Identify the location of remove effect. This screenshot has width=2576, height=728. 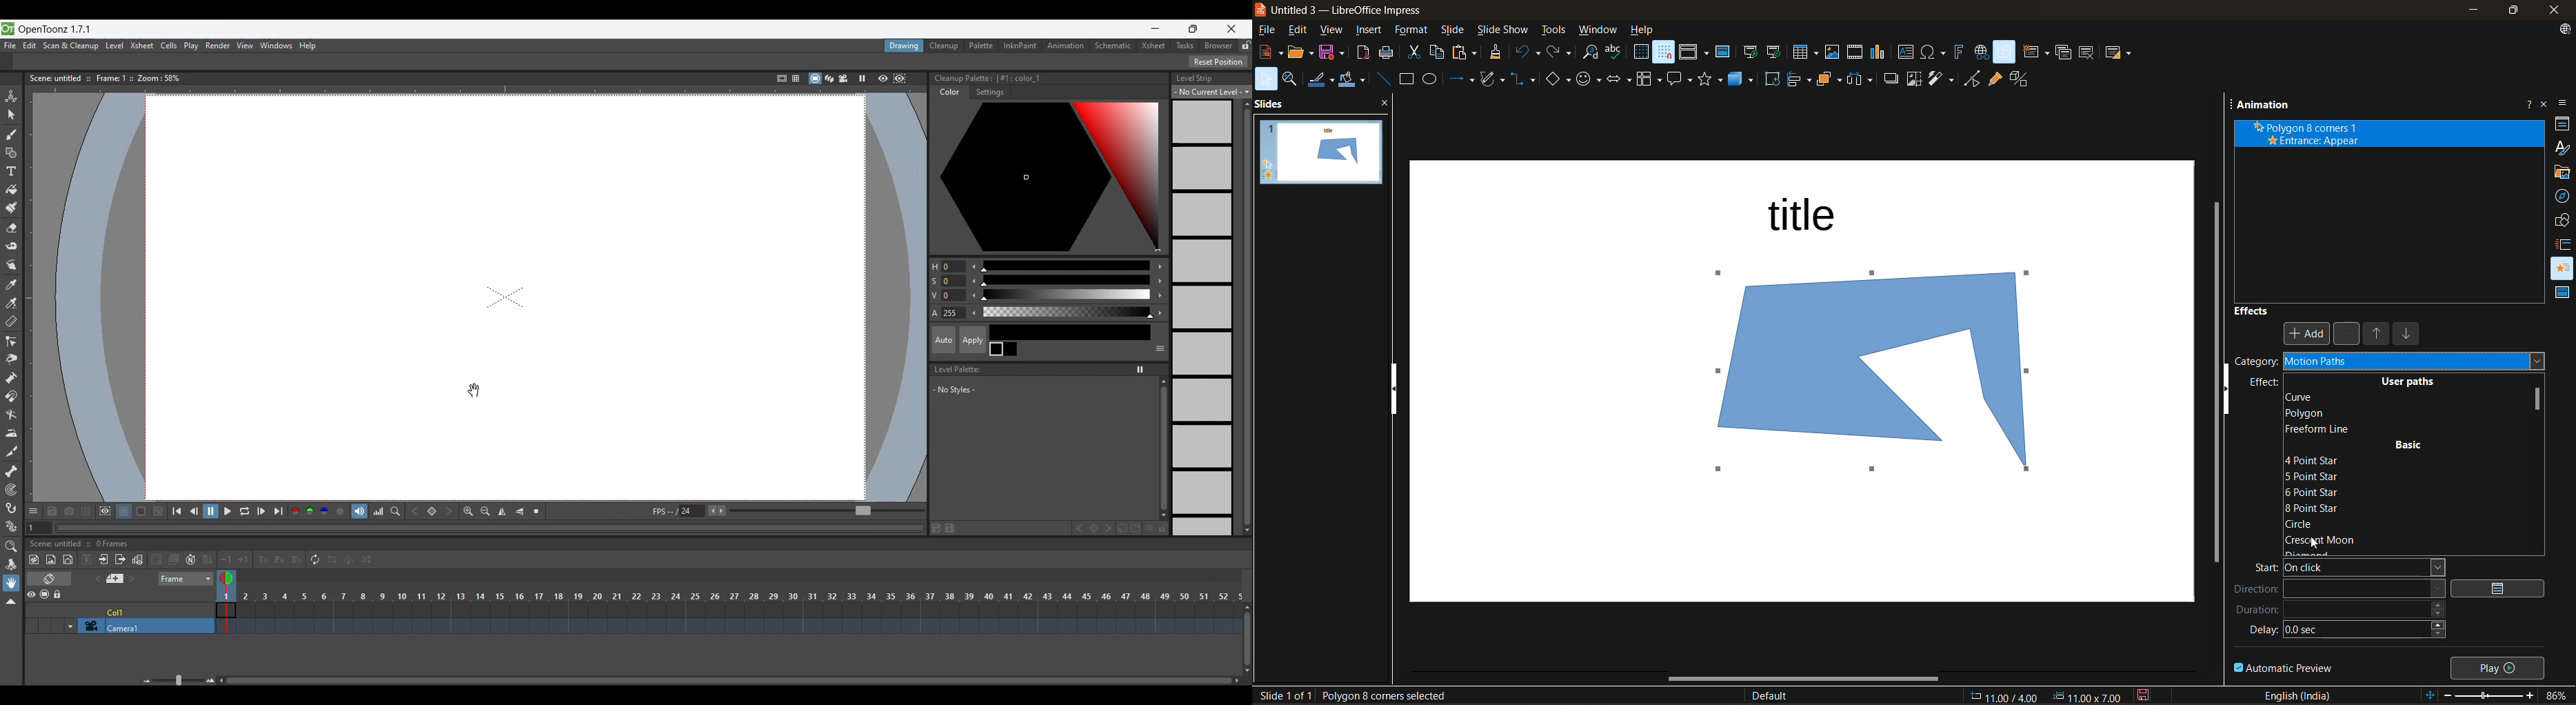
(2349, 335).